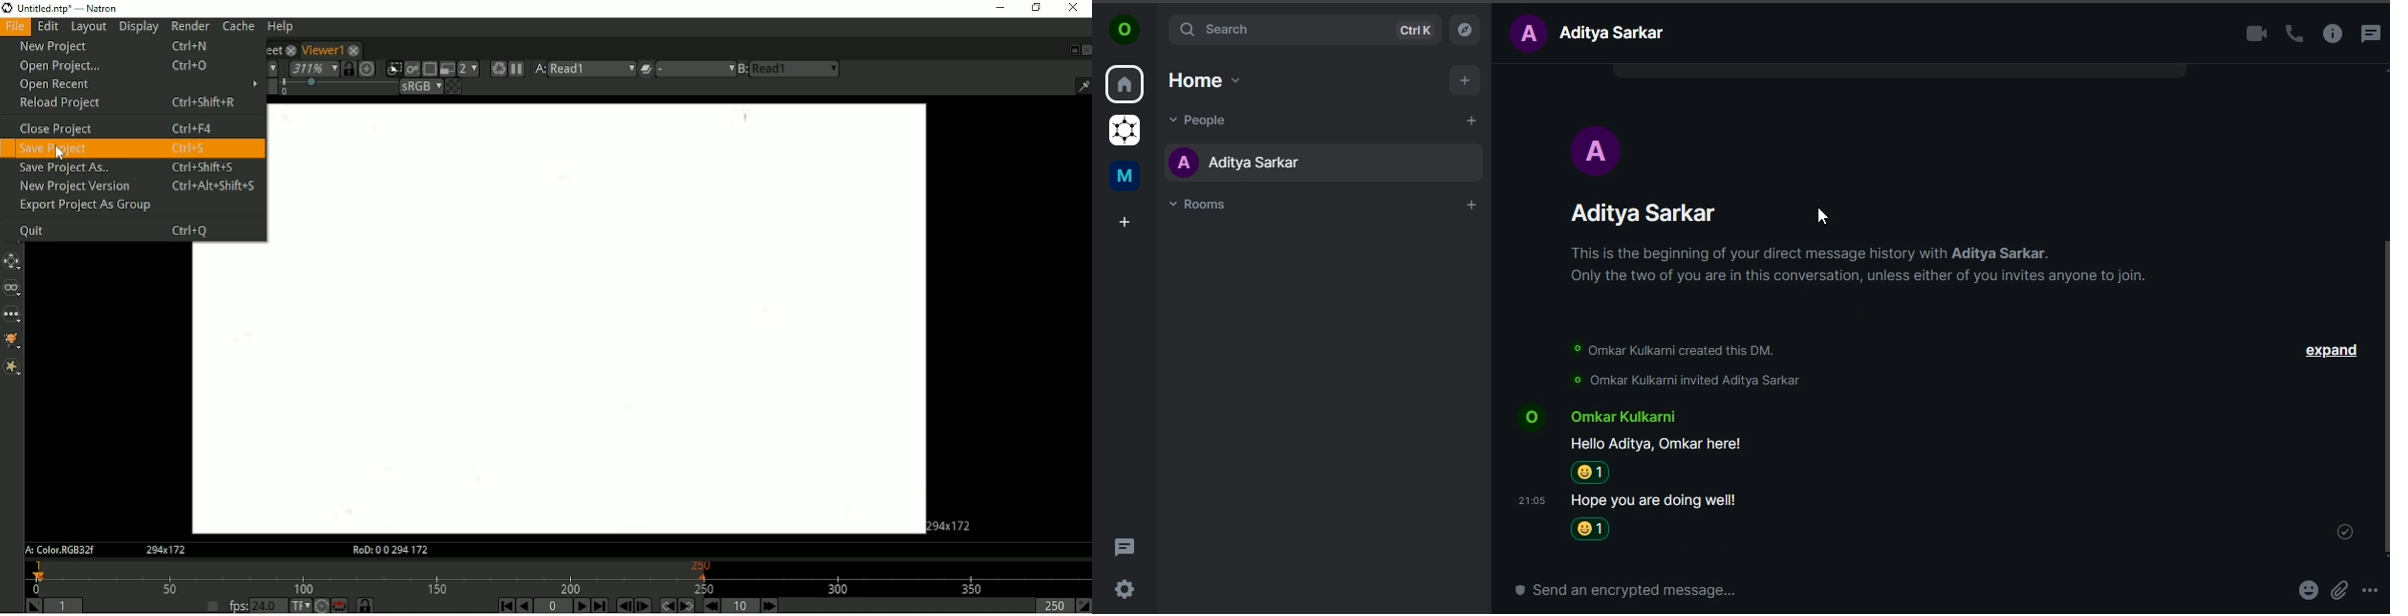 This screenshot has height=616, width=2408. Describe the element at coordinates (1684, 367) in the screenshot. I see `© Omar Kulkarni created this DM.
© Omar Kulkarni invited Aditya Sarkar` at that location.